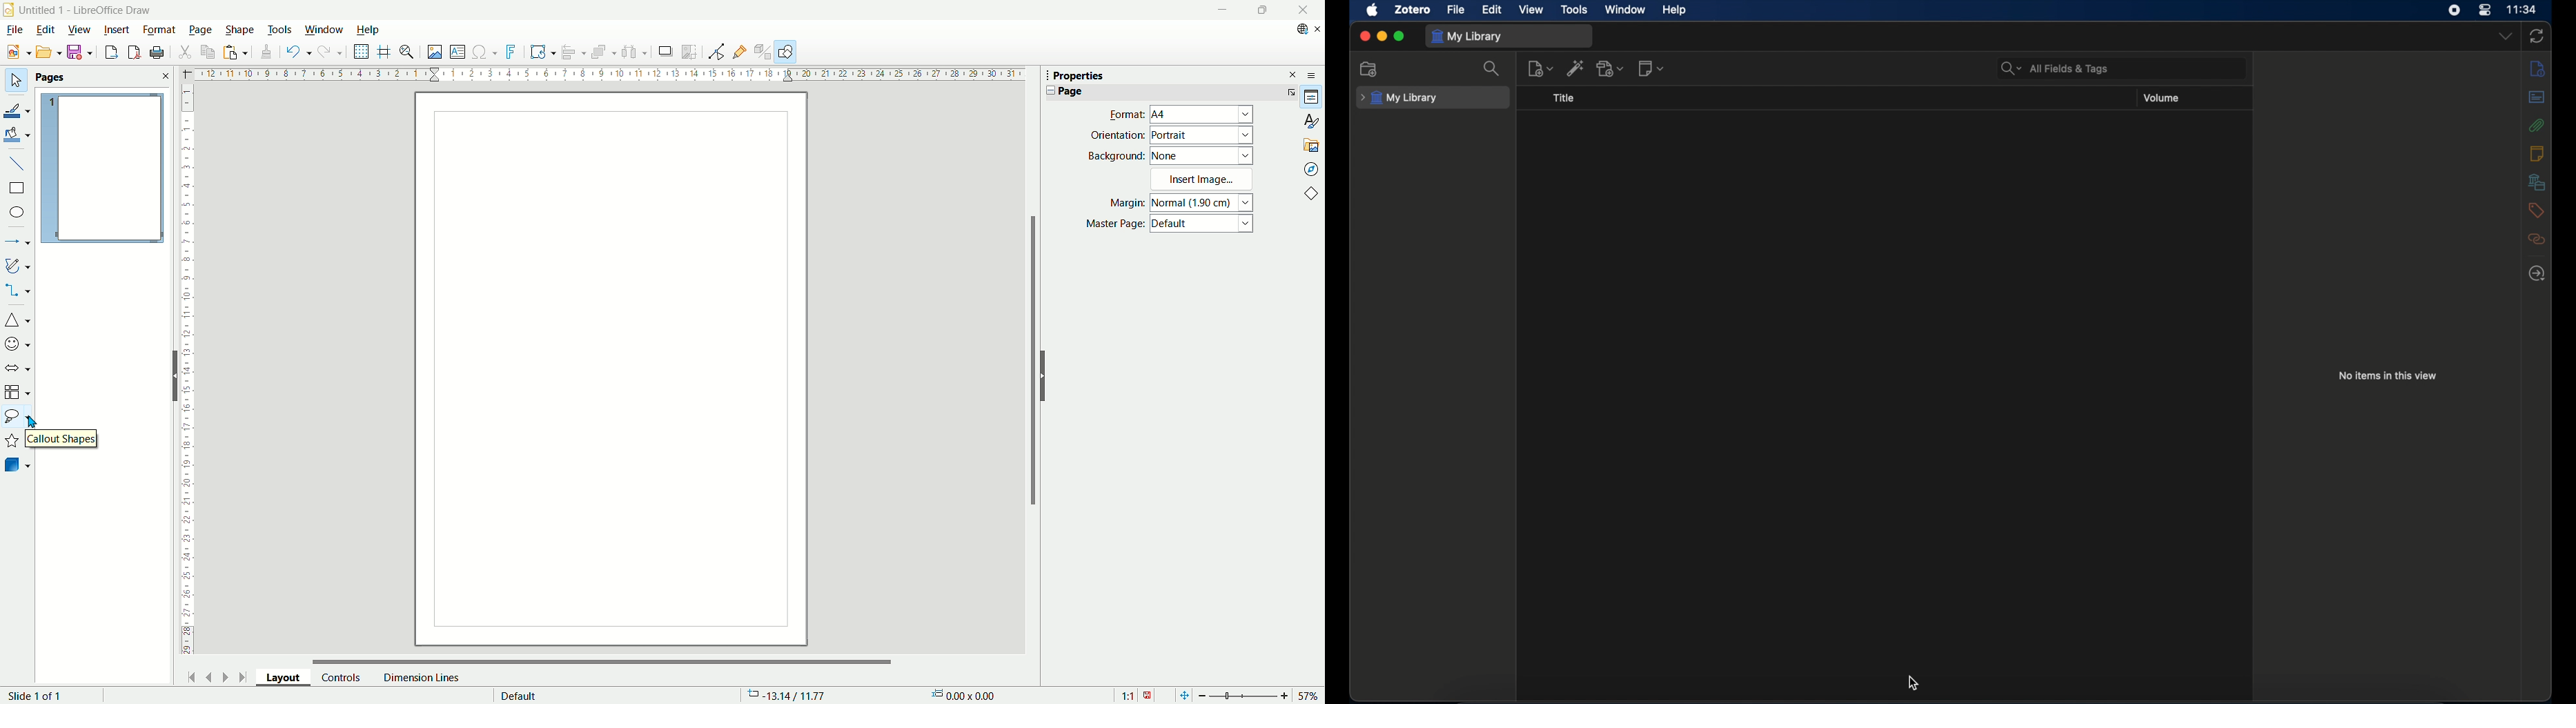 This screenshot has height=728, width=2576. Describe the element at coordinates (9, 9) in the screenshot. I see `logo` at that location.